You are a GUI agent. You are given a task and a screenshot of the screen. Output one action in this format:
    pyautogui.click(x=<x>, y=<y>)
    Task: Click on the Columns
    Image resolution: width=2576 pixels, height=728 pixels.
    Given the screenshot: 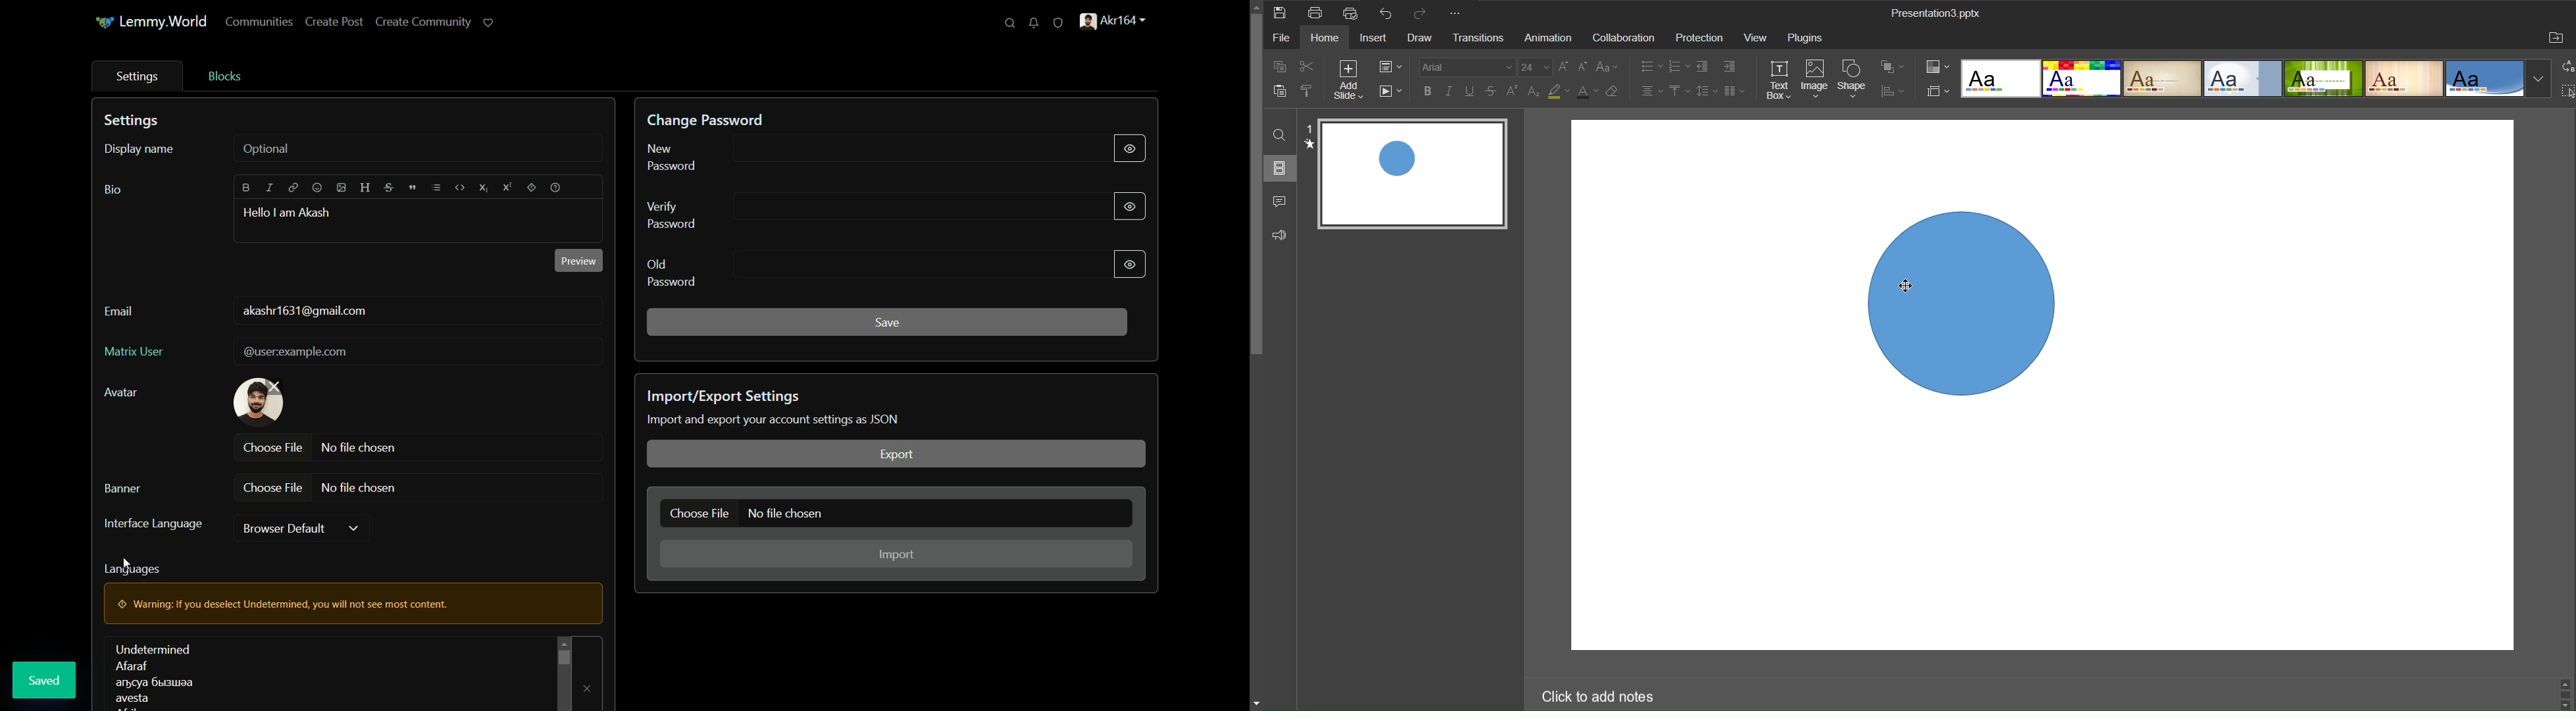 What is the action you would take?
    pyautogui.click(x=1737, y=92)
    